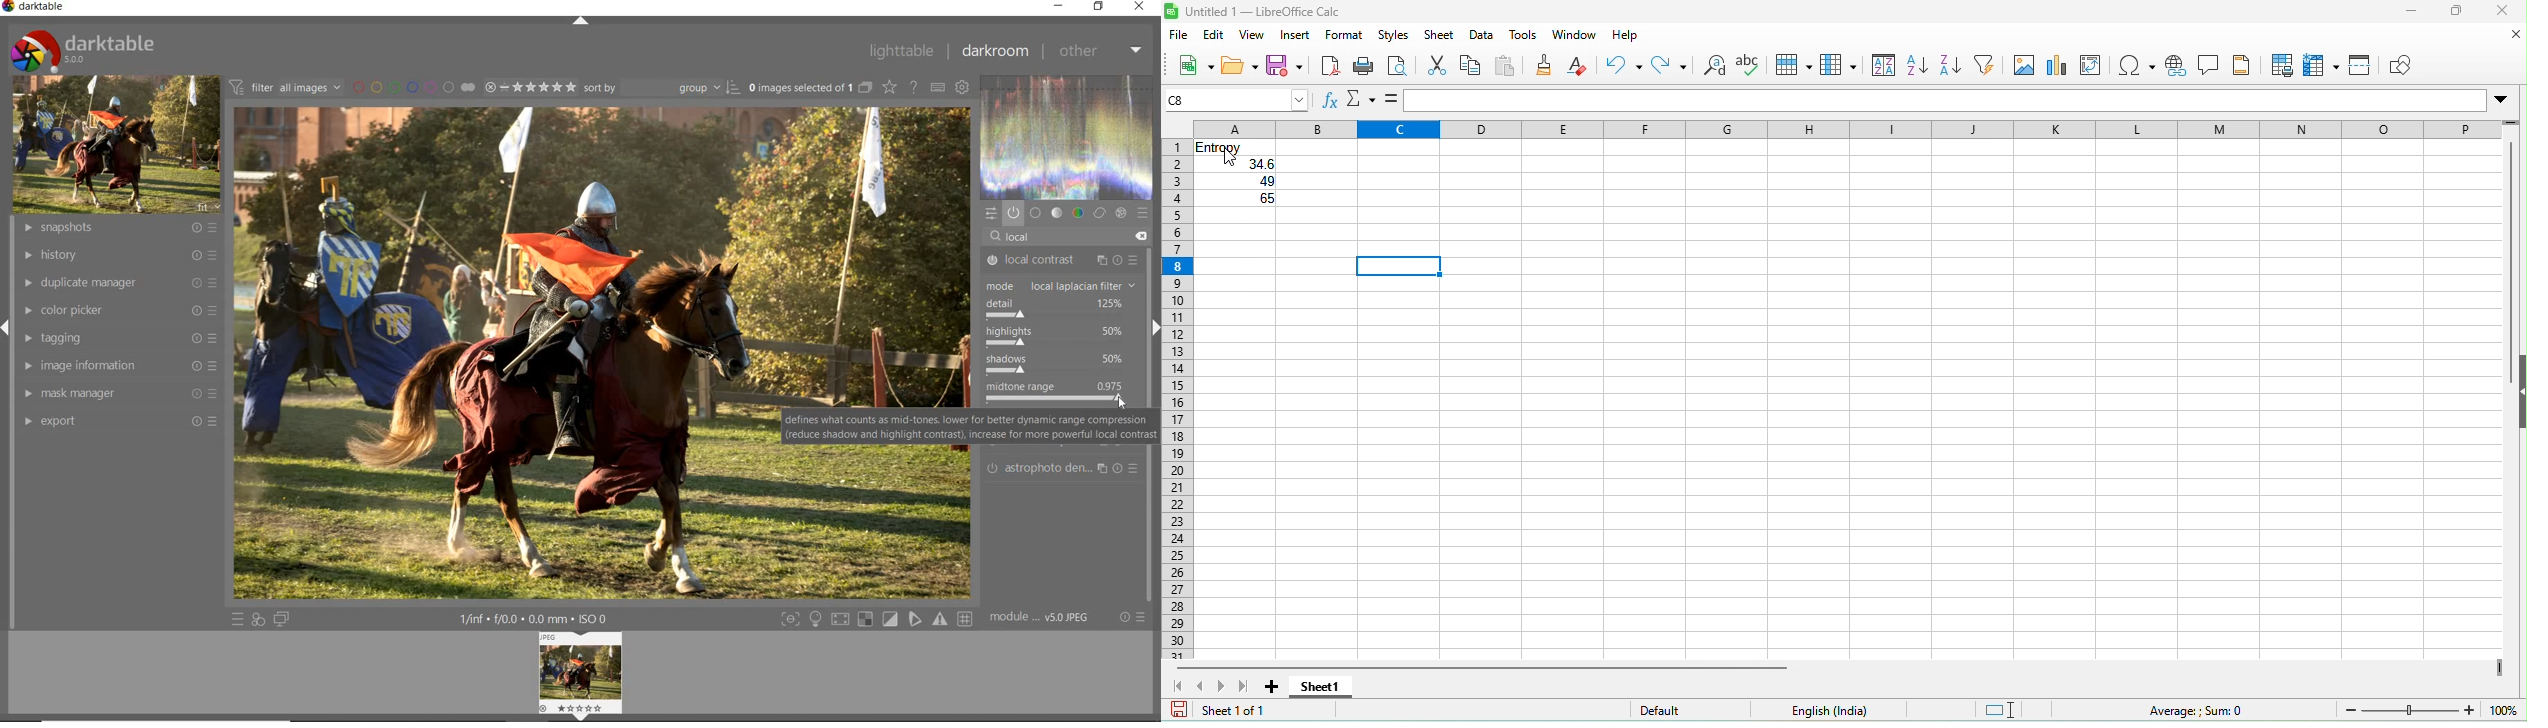  What do you see at coordinates (1127, 403) in the screenshot?
I see `cursor` at bounding box center [1127, 403].